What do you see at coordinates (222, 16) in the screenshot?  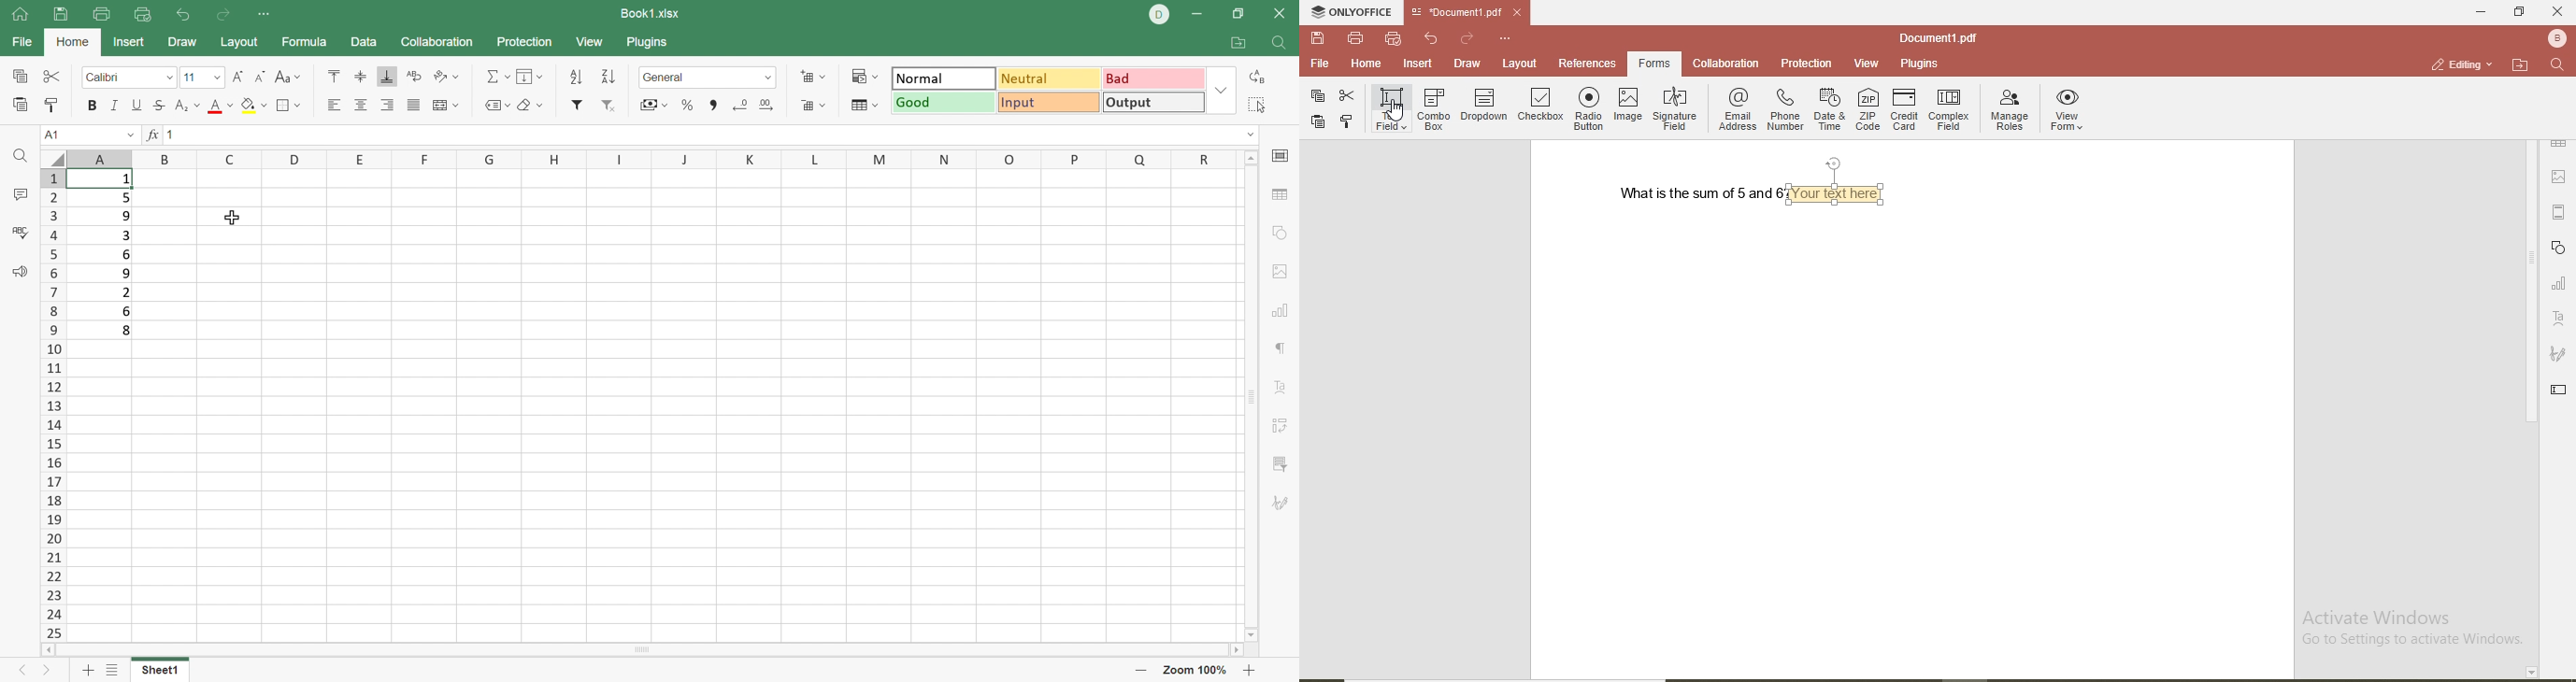 I see `Redo` at bounding box center [222, 16].